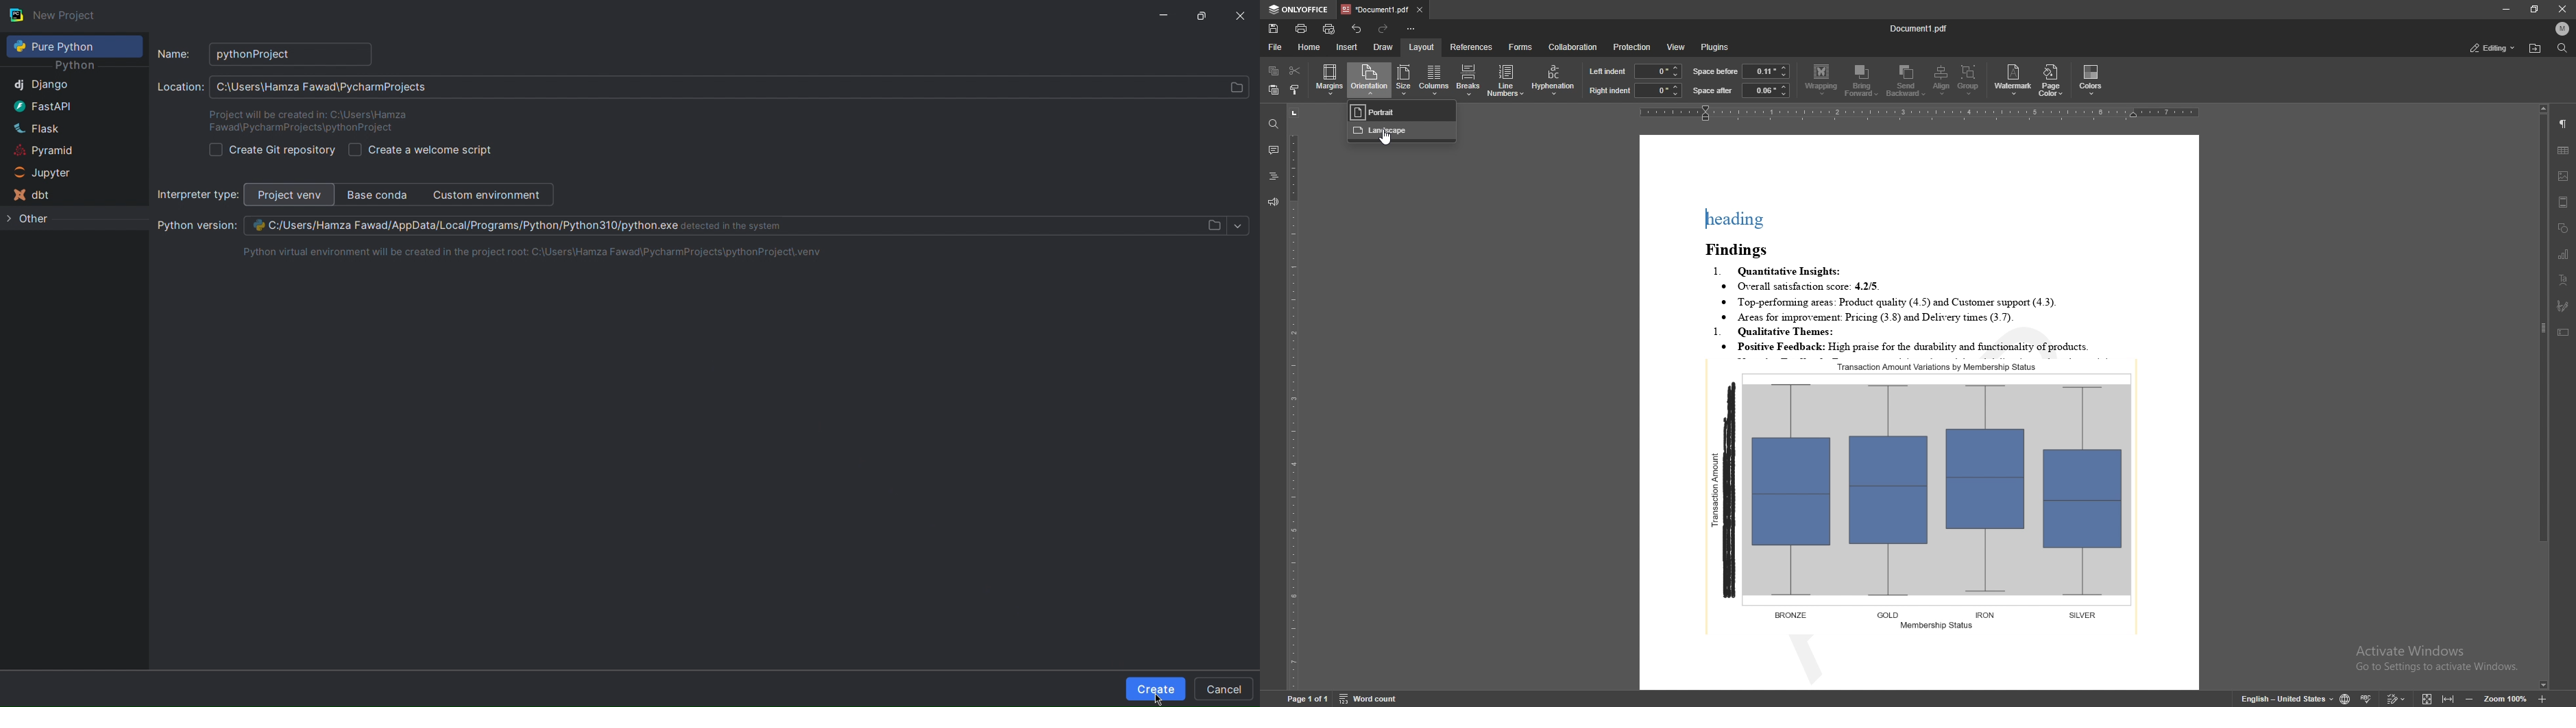 This screenshot has width=2576, height=728. I want to click on wrapping, so click(1821, 80).